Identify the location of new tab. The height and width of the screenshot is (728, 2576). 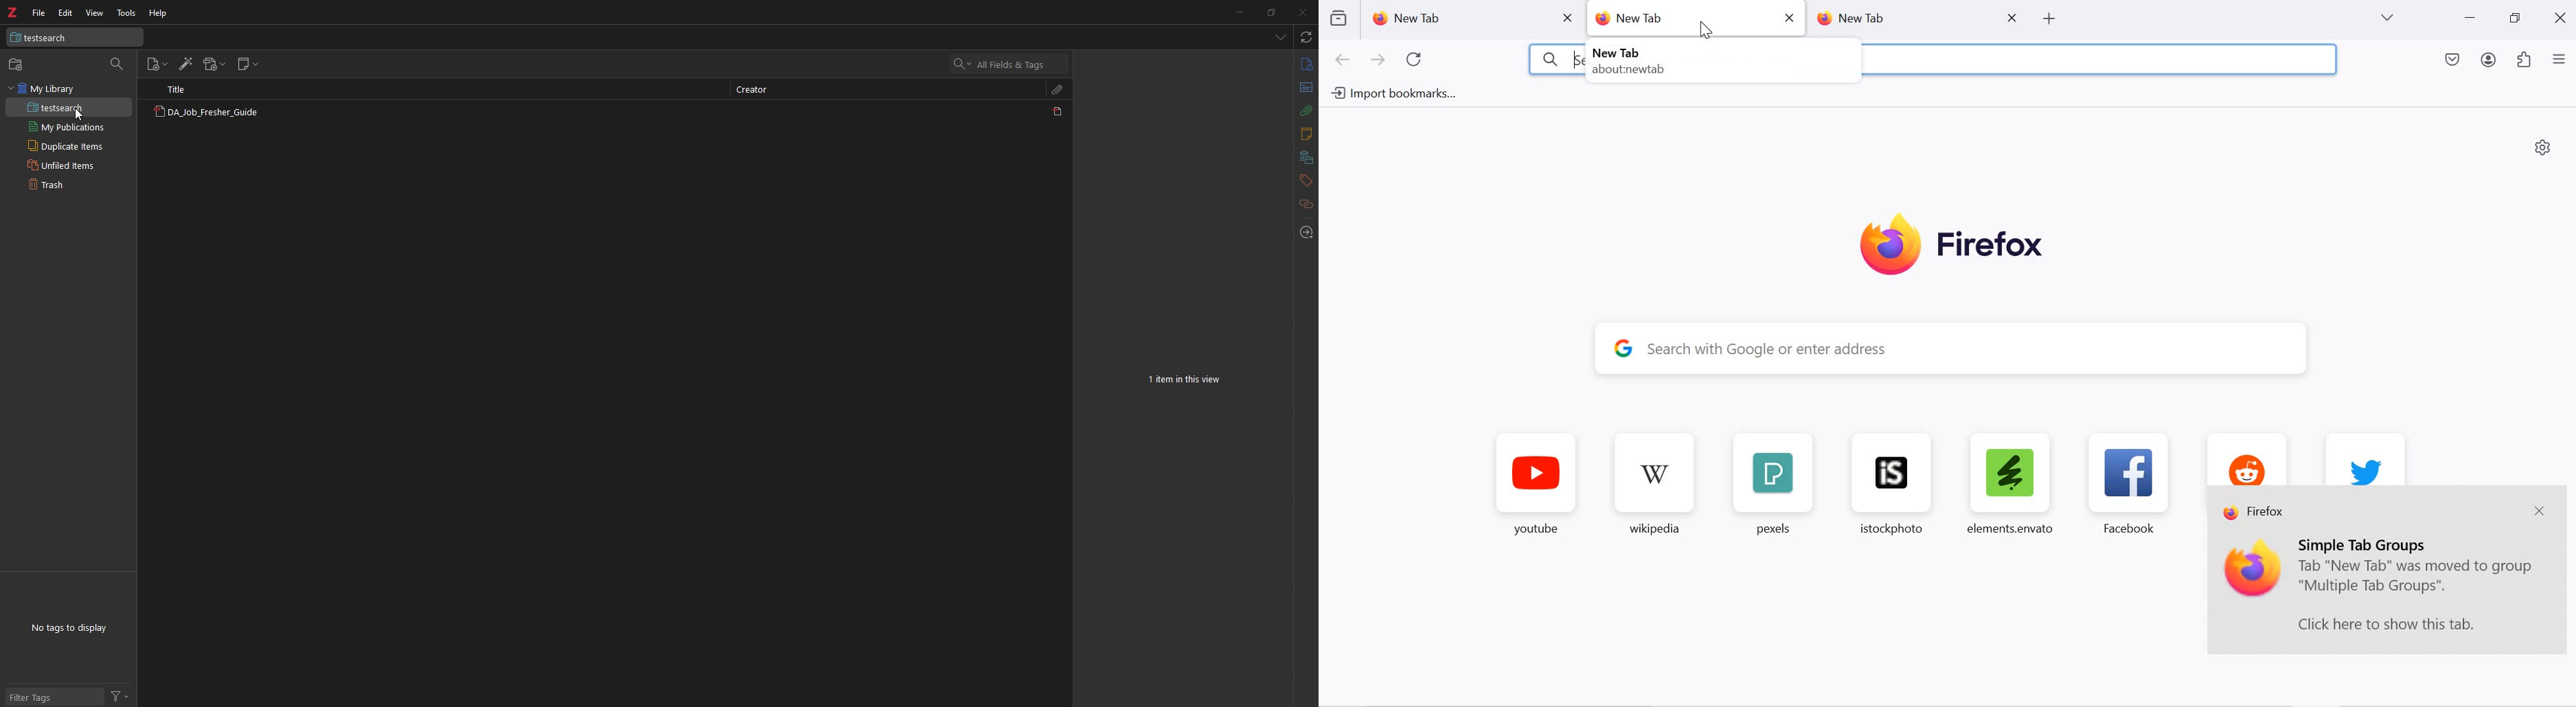
(1456, 18).